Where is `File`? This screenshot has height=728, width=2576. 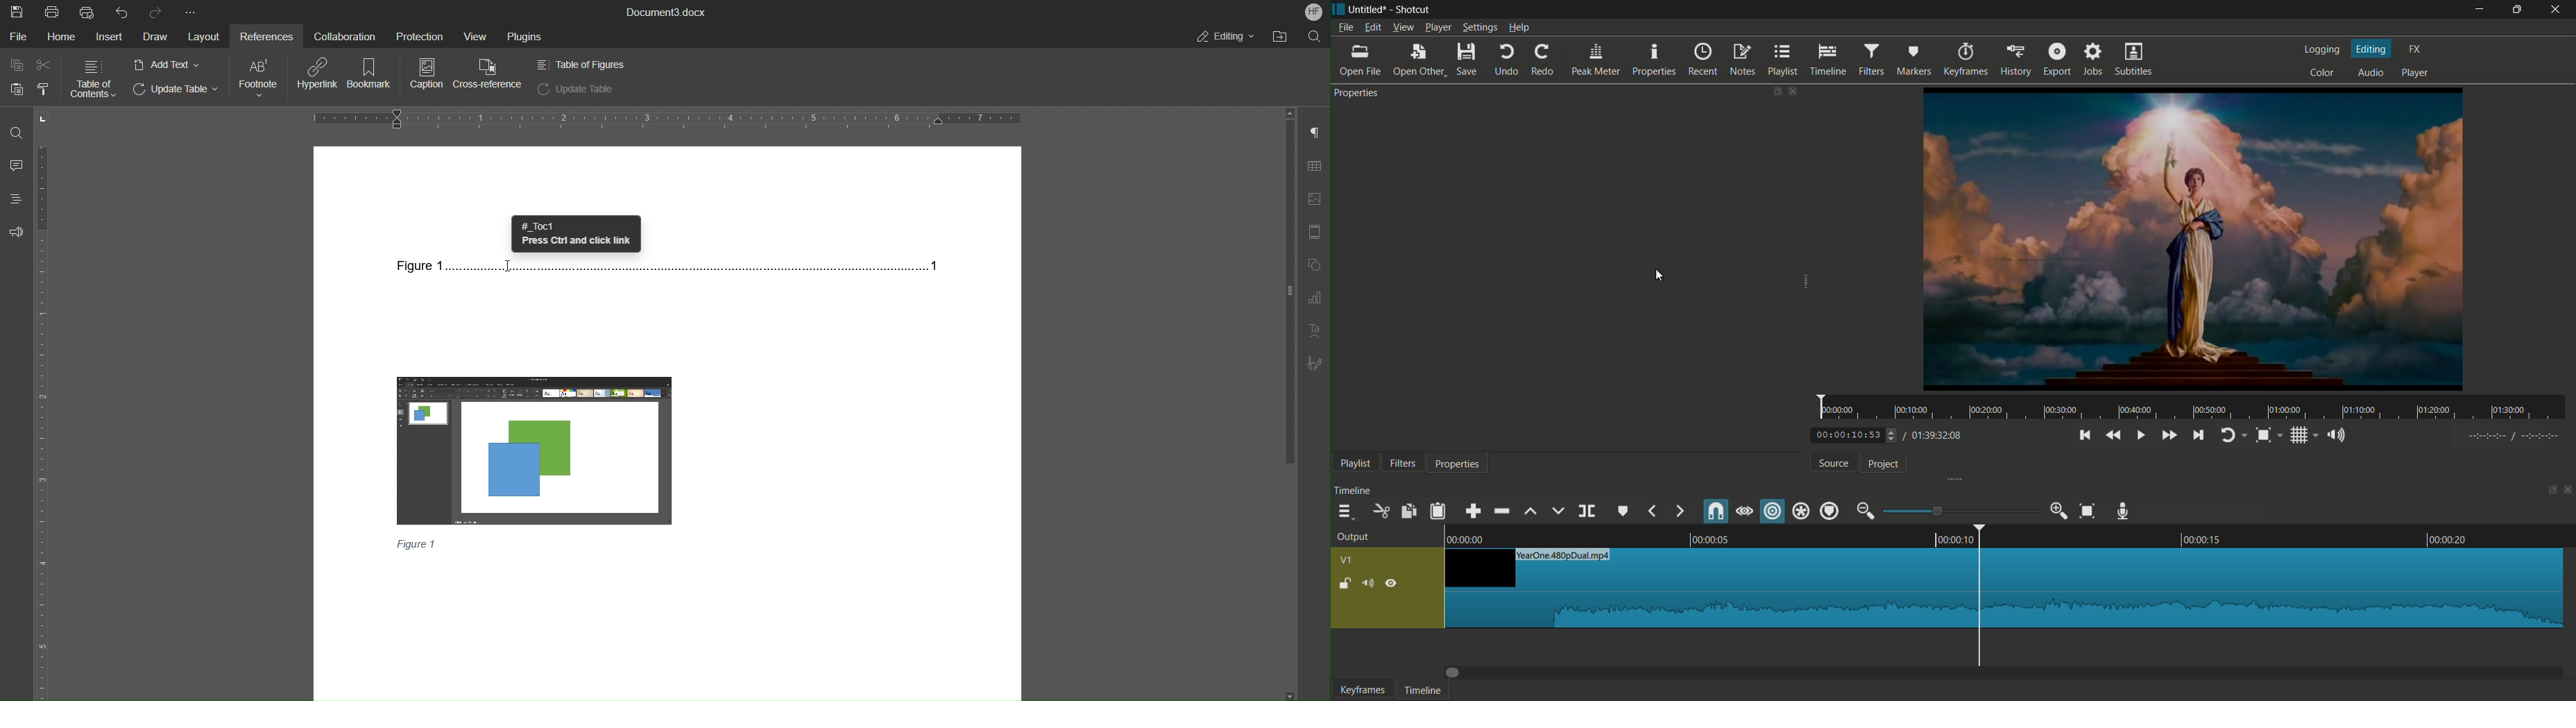 File is located at coordinates (20, 37).